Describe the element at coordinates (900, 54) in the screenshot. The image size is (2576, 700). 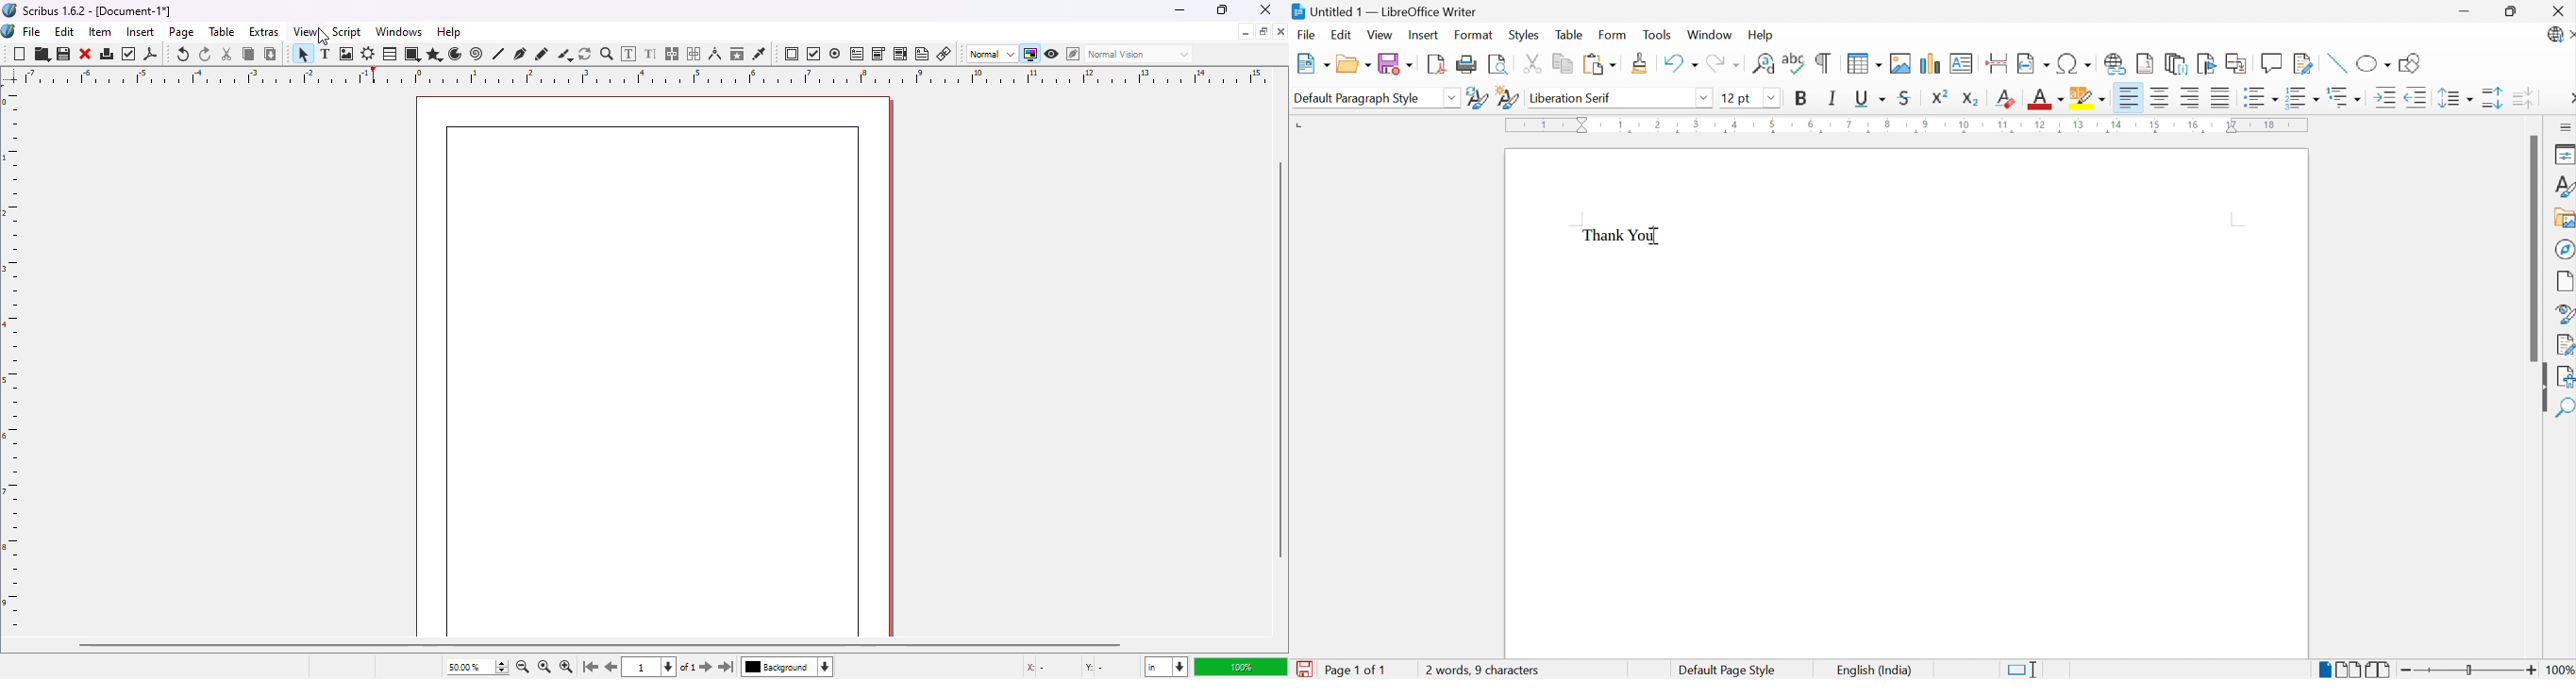
I see `PDF list box` at that location.